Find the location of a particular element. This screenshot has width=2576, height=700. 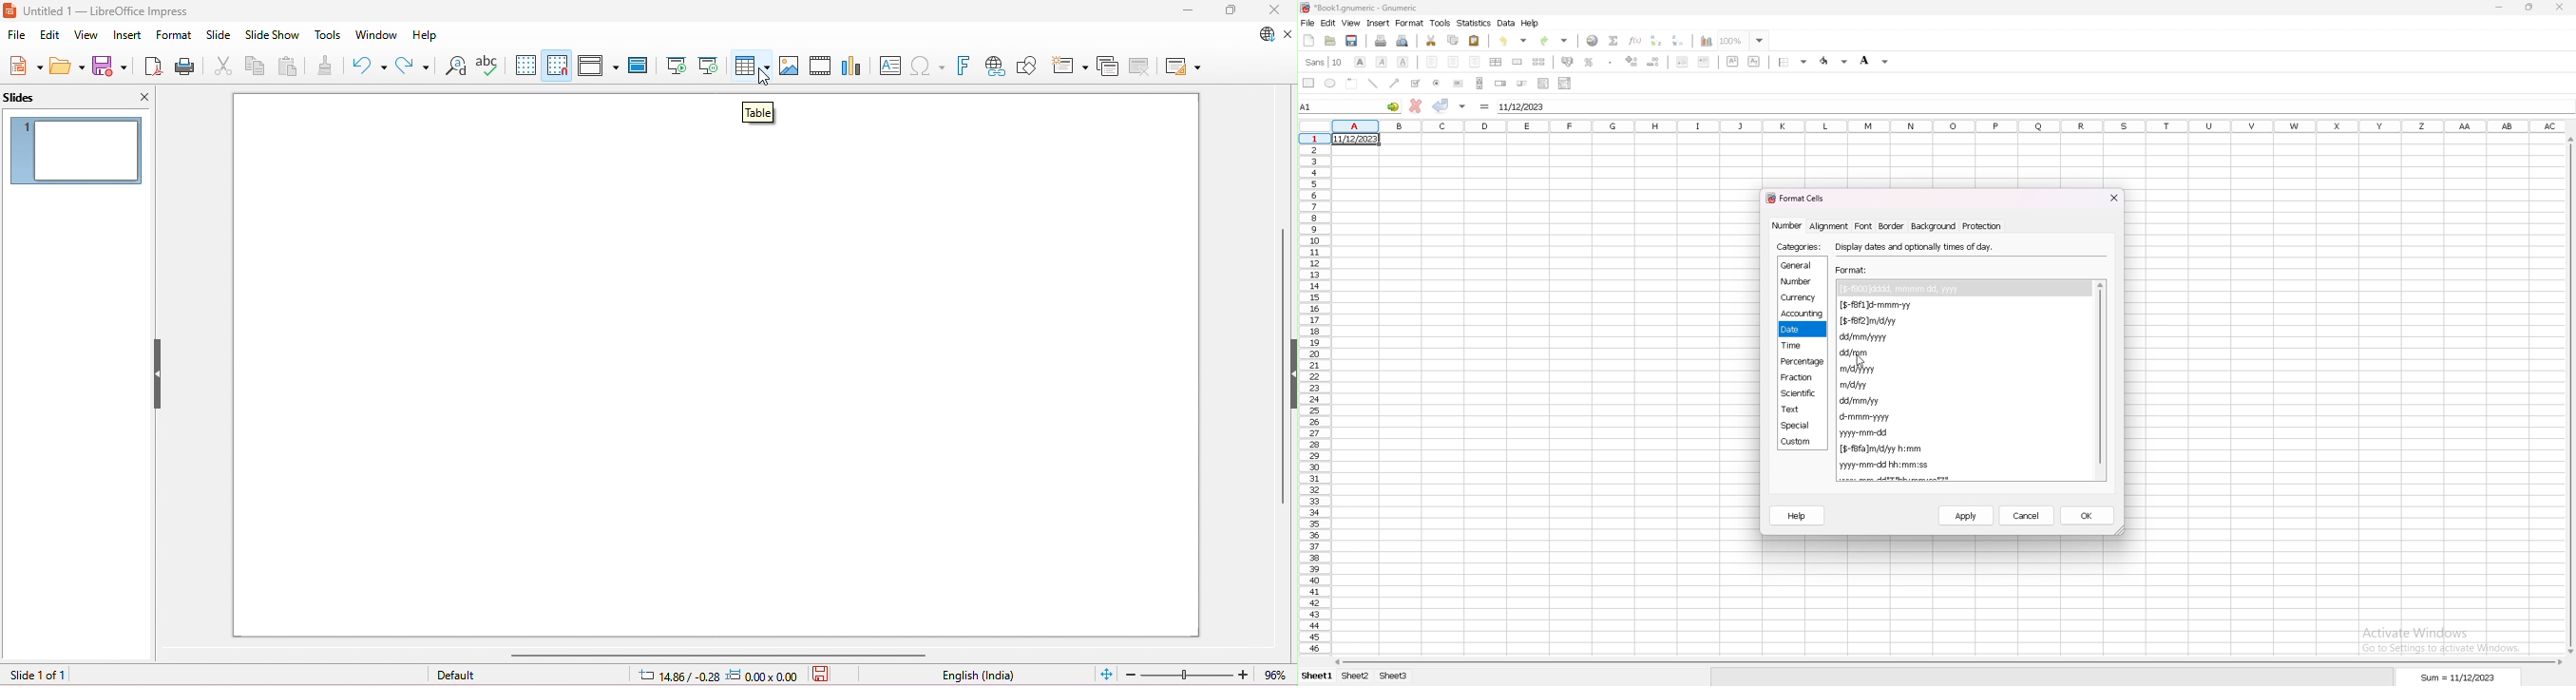

open is located at coordinates (1330, 40).